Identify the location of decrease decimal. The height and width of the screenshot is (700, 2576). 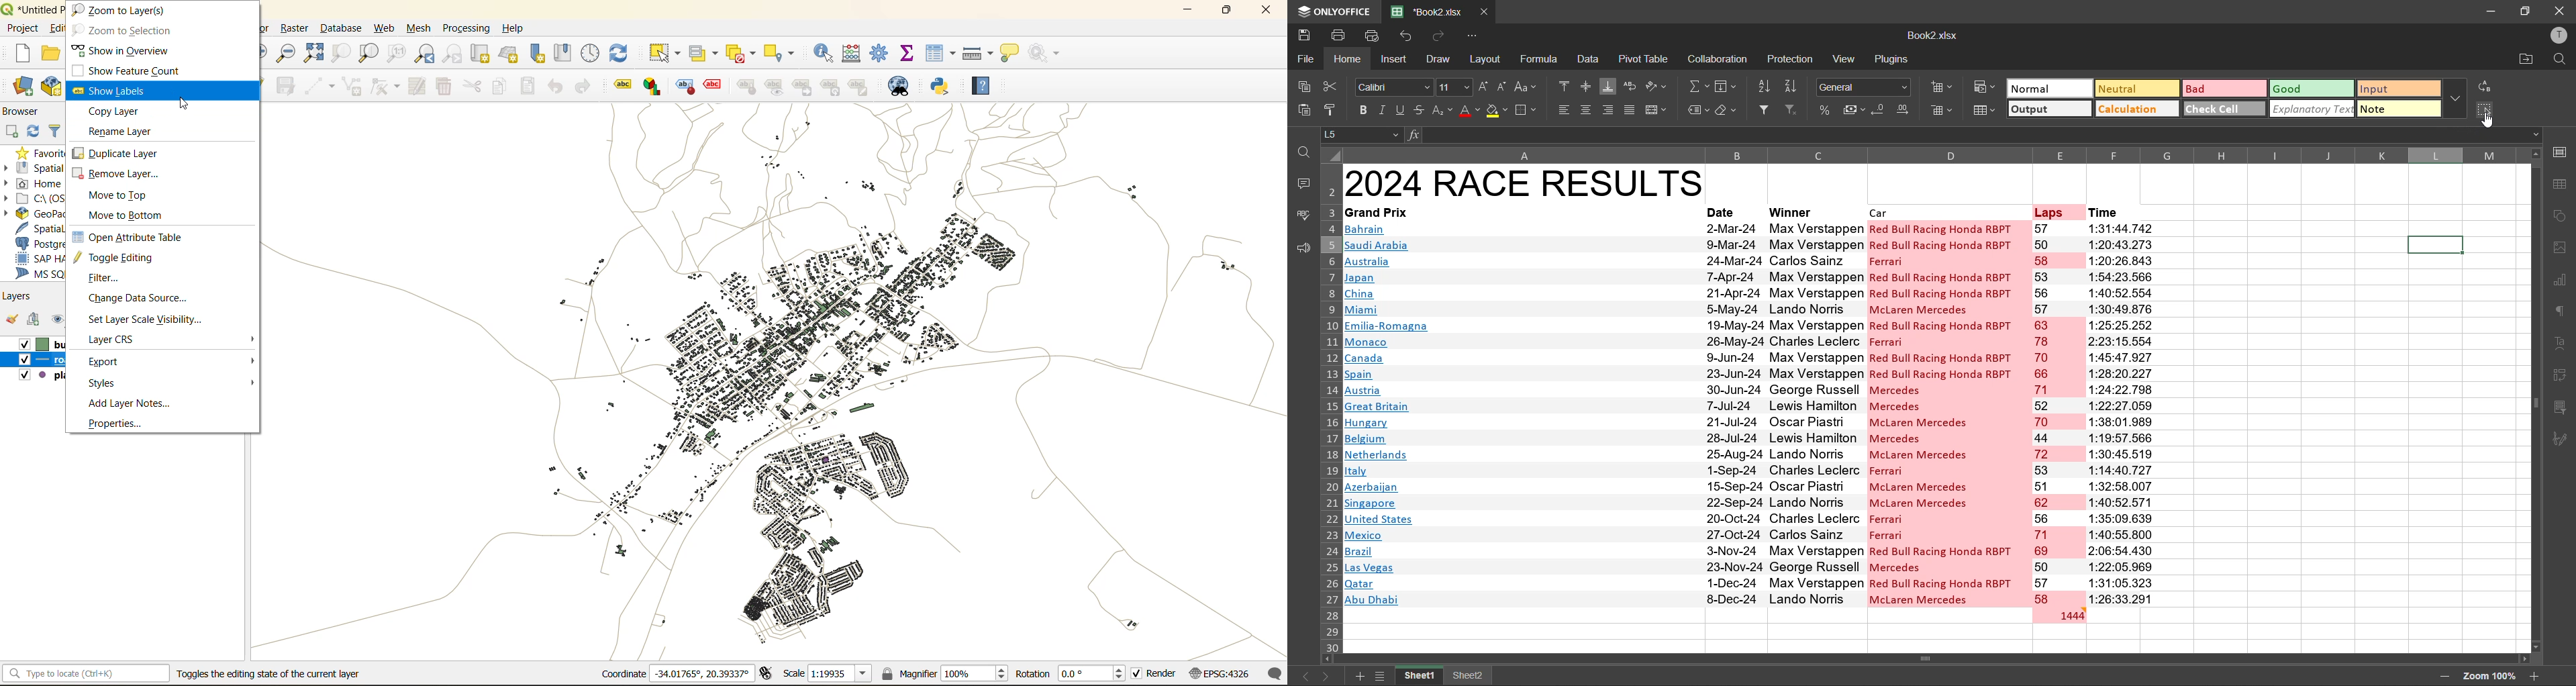
(1879, 111).